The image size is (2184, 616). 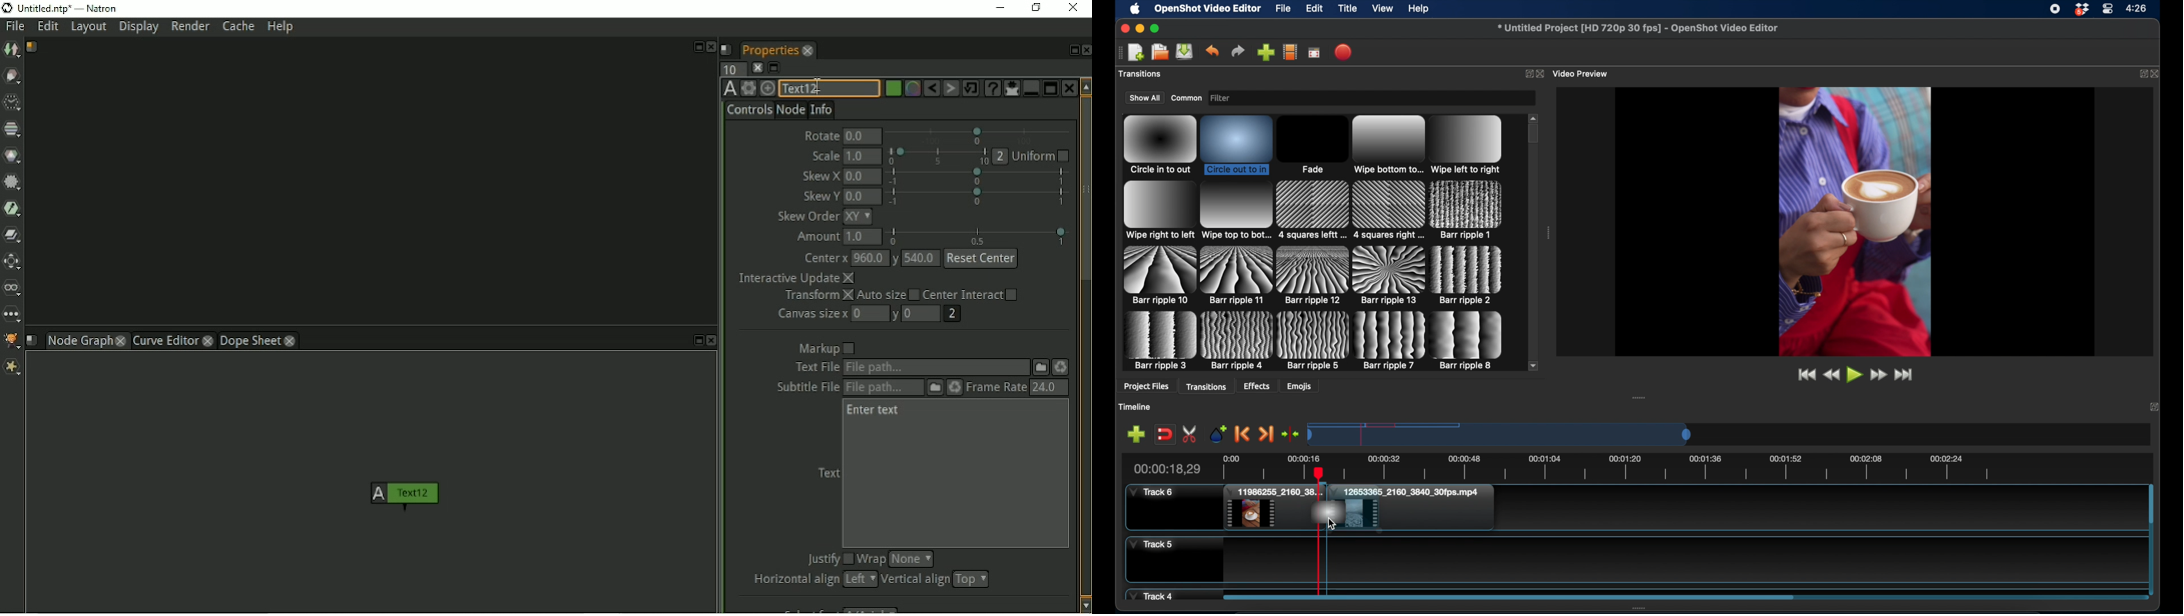 I want to click on filter, so click(x=1239, y=98).